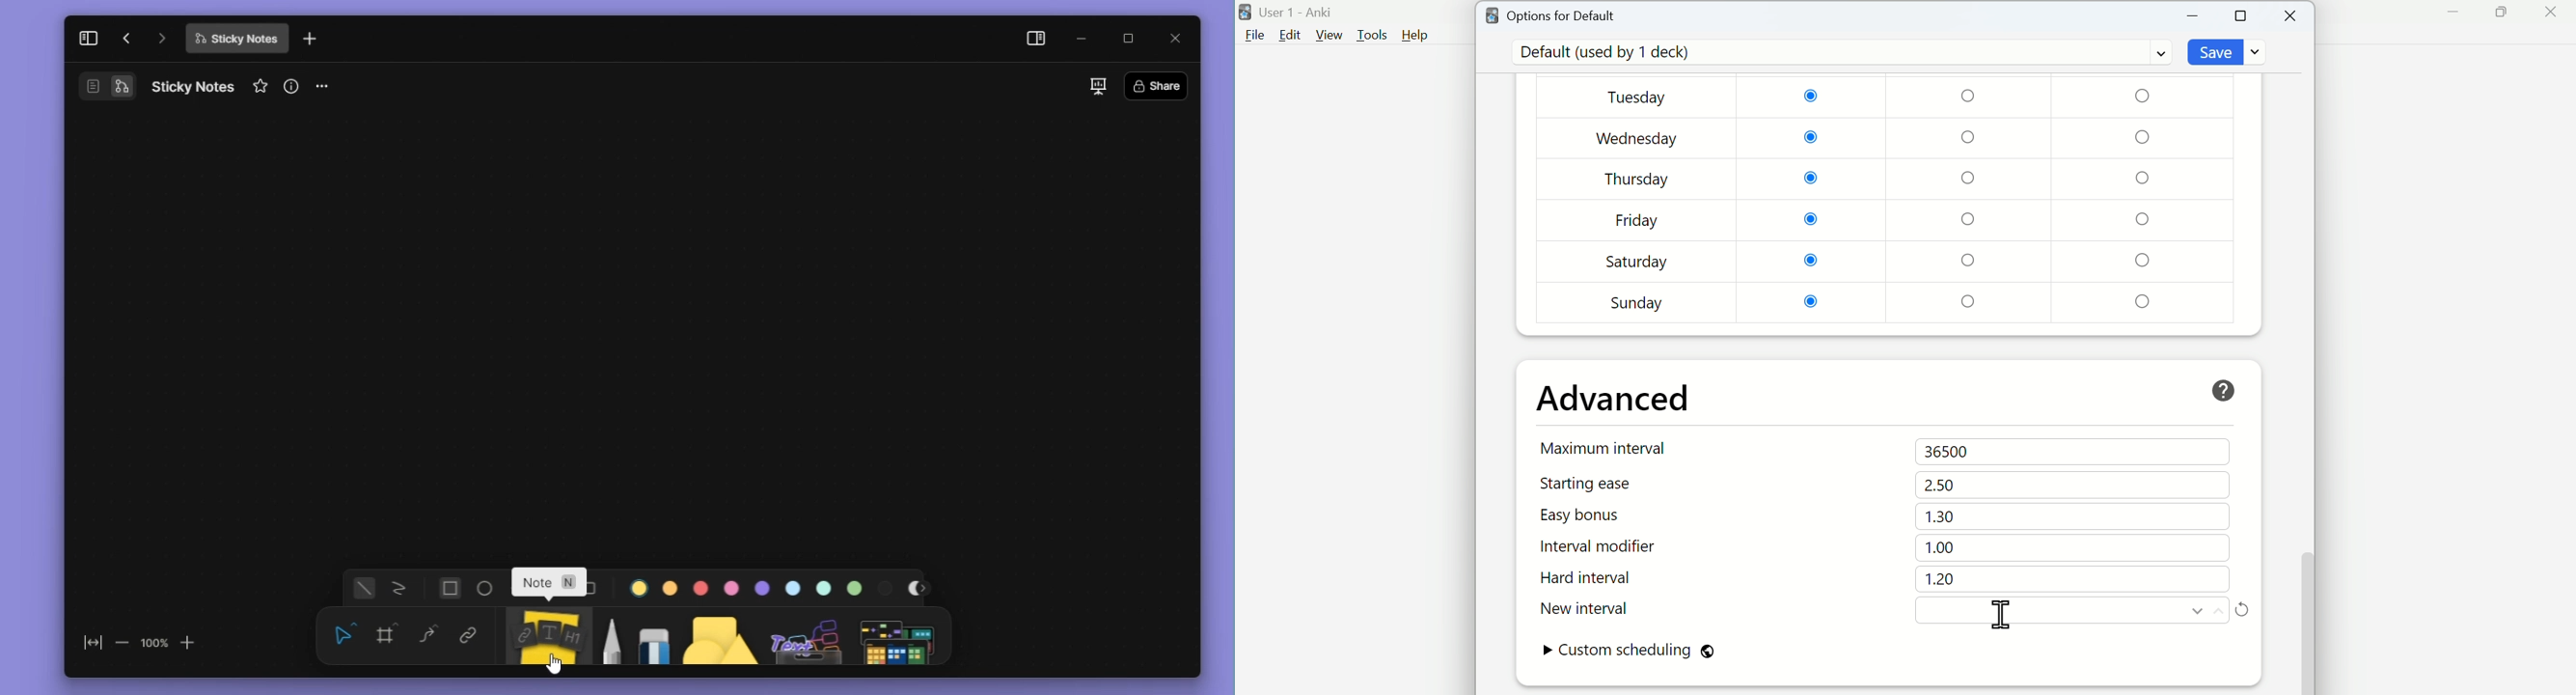 The image size is (2576, 700). I want to click on Tuesday, so click(1640, 99).